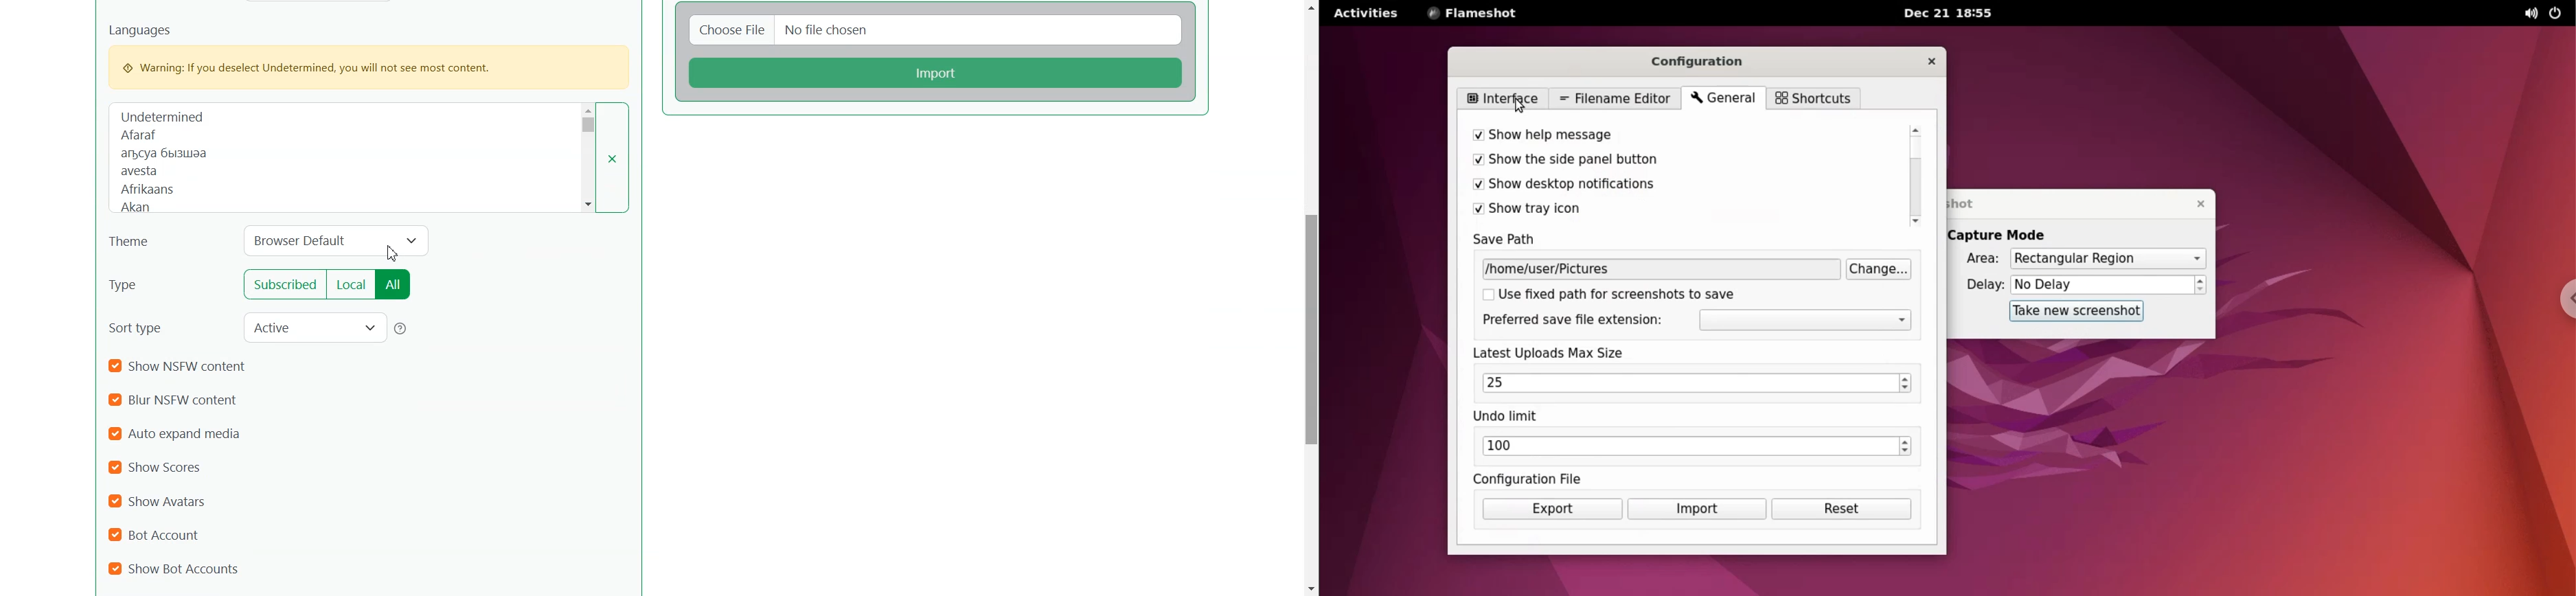 This screenshot has width=2576, height=616. What do you see at coordinates (1512, 241) in the screenshot?
I see `save path` at bounding box center [1512, 241].